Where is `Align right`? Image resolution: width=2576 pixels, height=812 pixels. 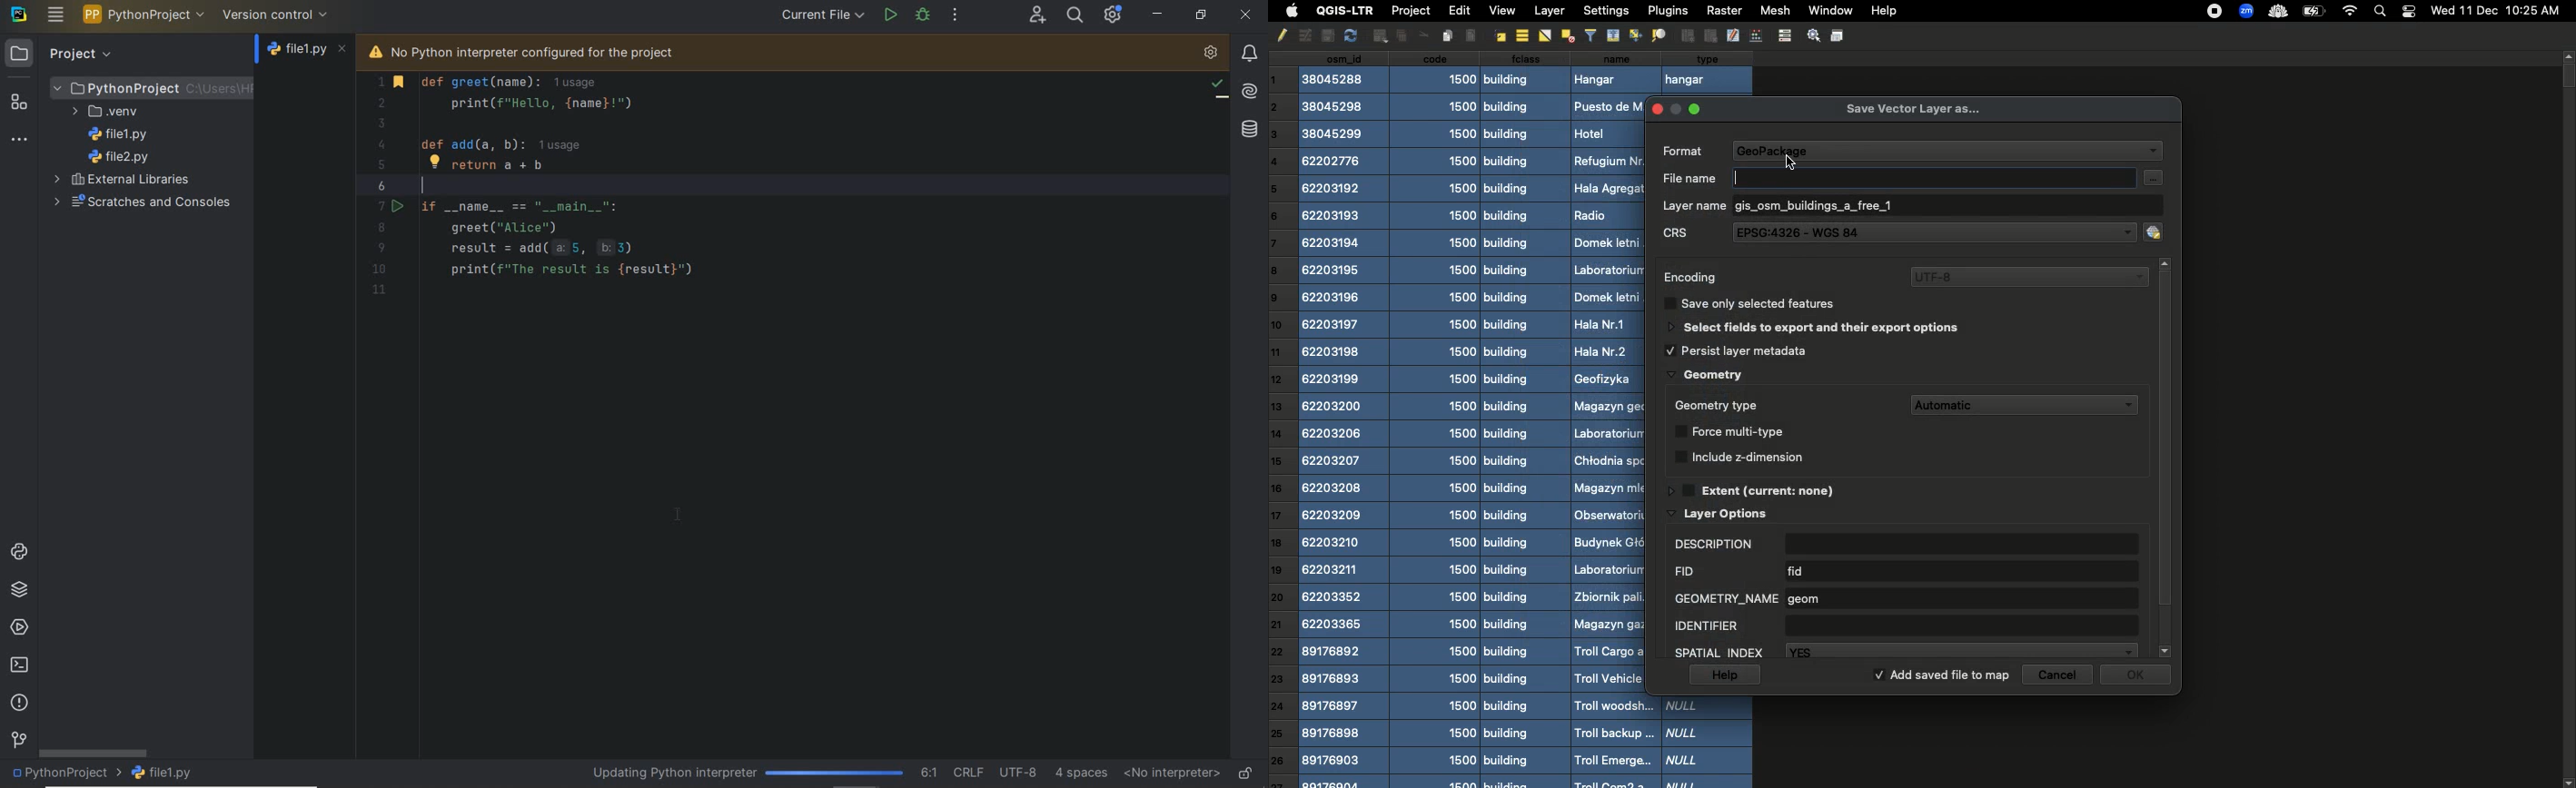 Align right is located at coordinates (1500, 35).